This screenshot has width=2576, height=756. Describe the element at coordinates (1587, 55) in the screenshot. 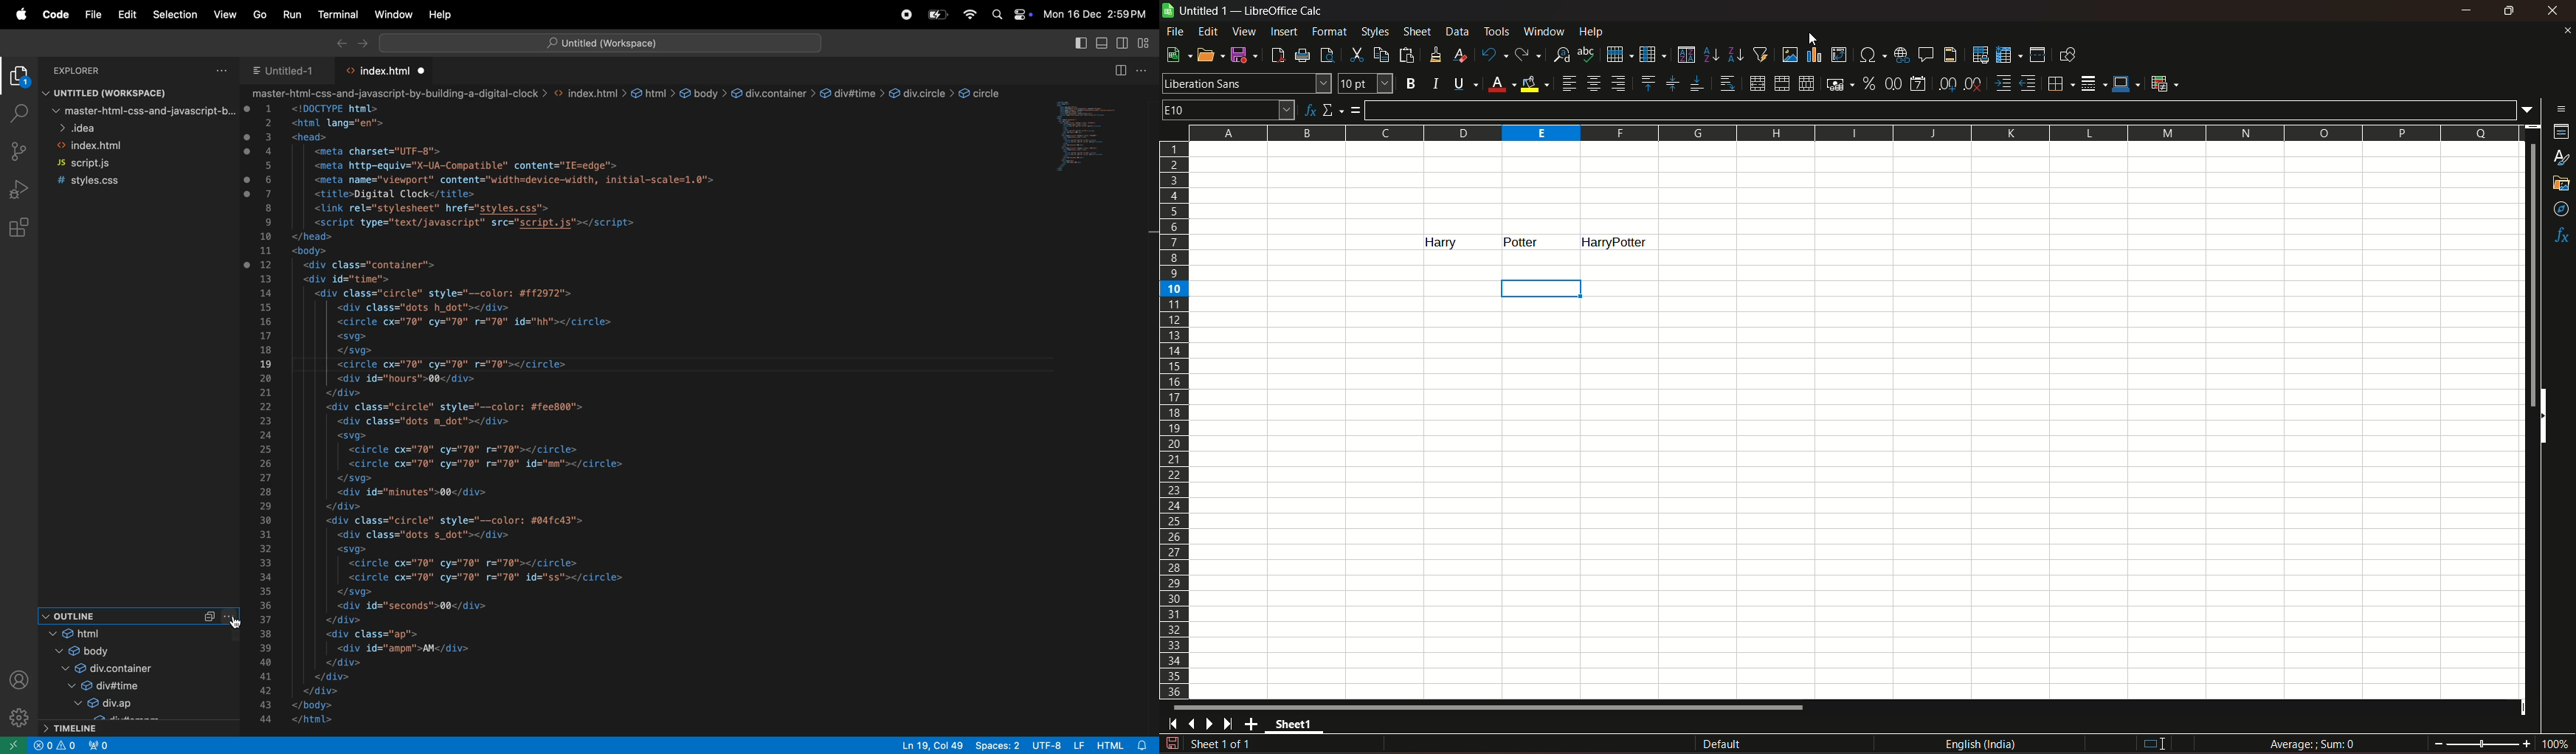

I see `spelling` at that location.